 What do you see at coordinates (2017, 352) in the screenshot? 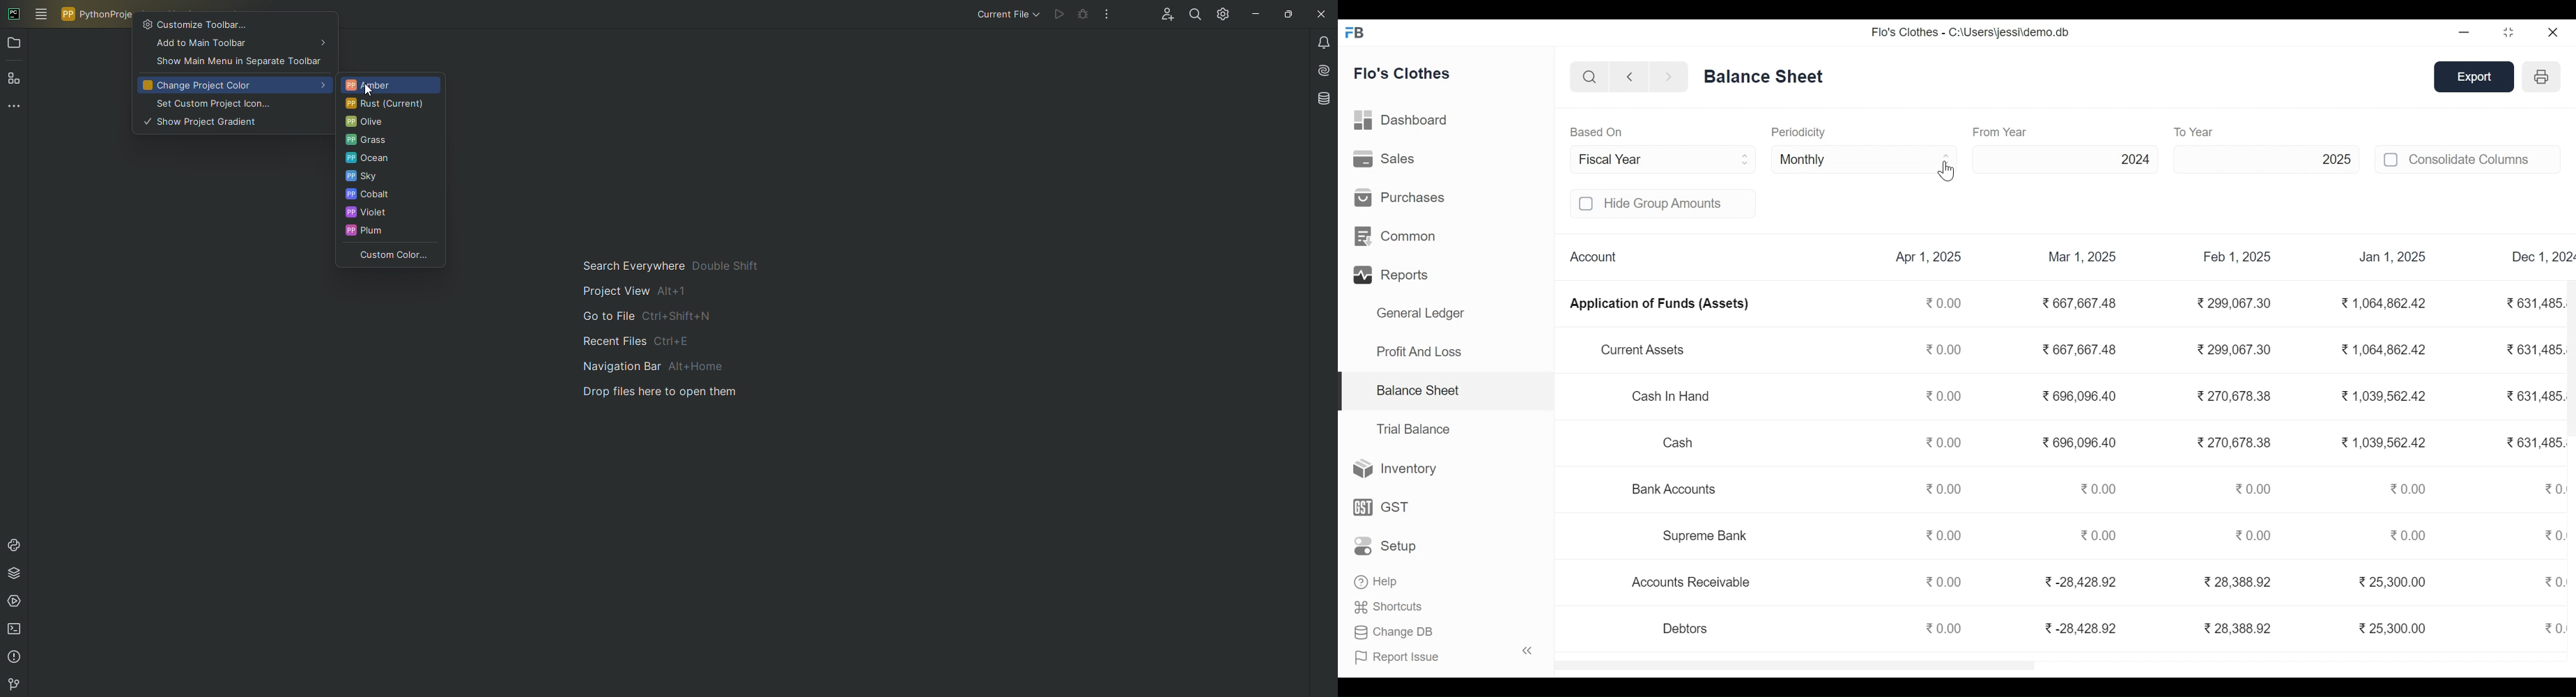
I see `Current Assets 30.00 3 667,667.48 299,067.30 %1,064,862.42` at bounding box center [2017, 352].